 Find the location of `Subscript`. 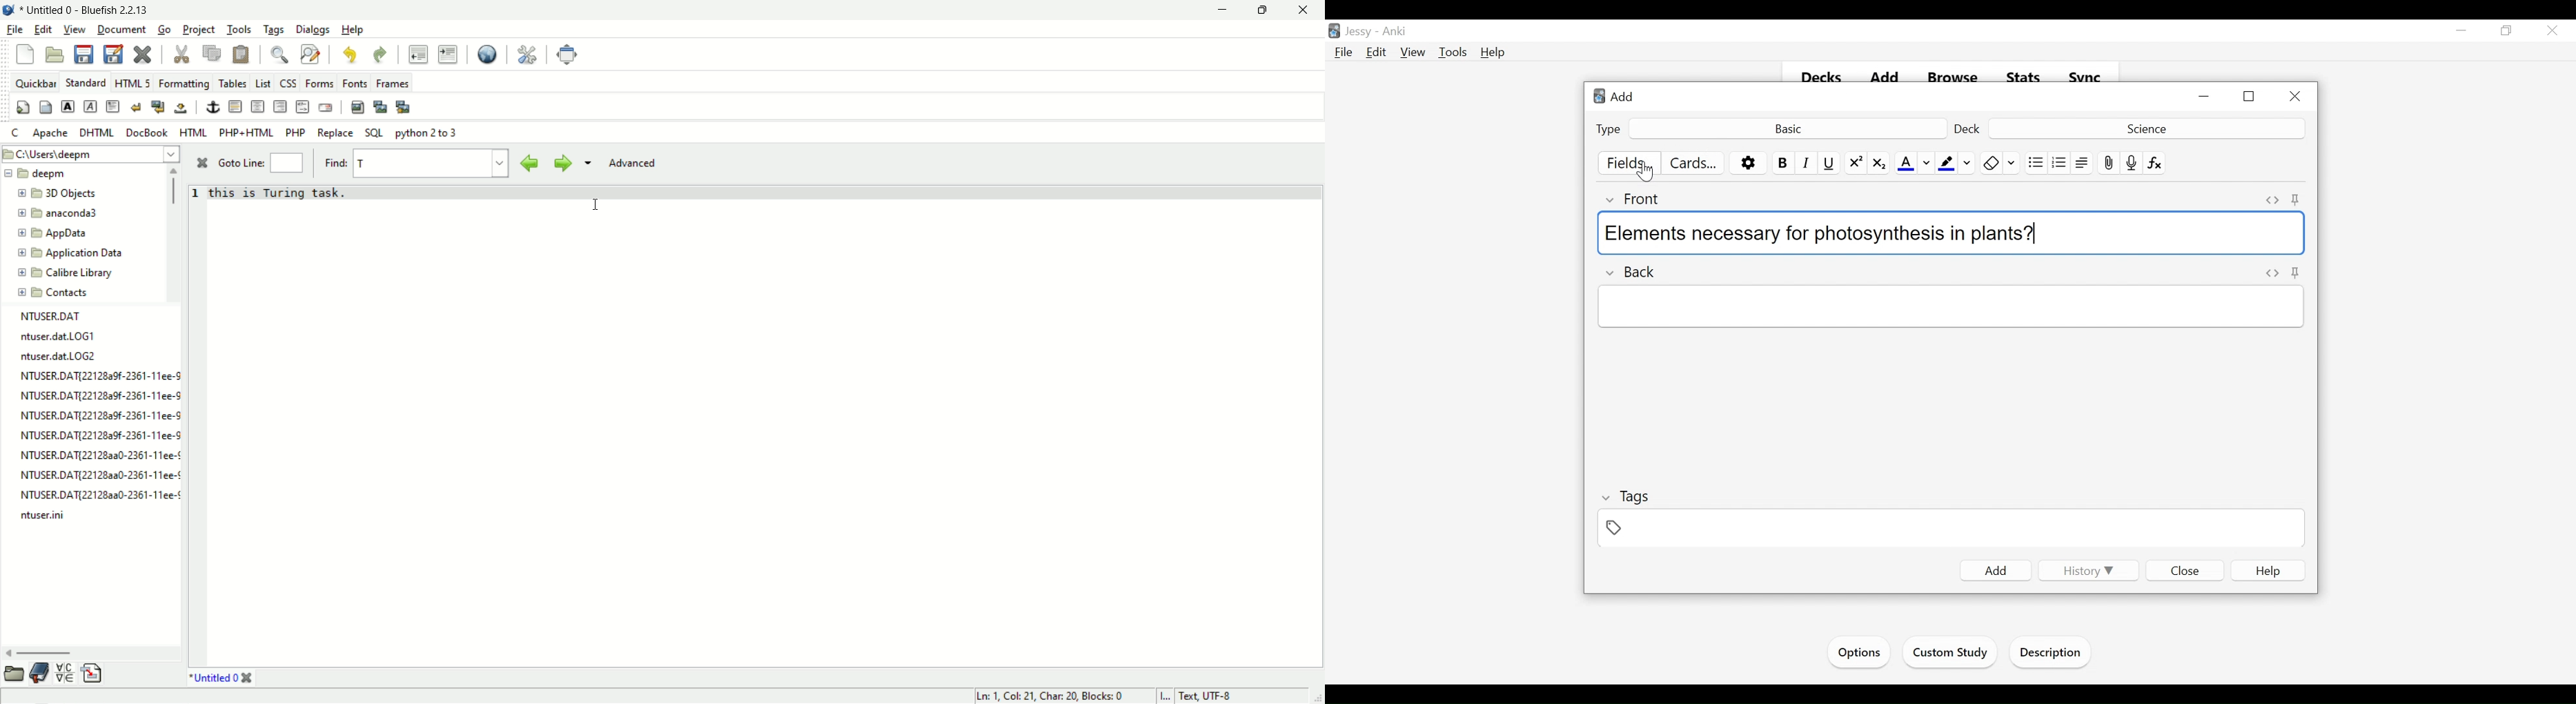

Subscript is located at coordinates (1878, 164).